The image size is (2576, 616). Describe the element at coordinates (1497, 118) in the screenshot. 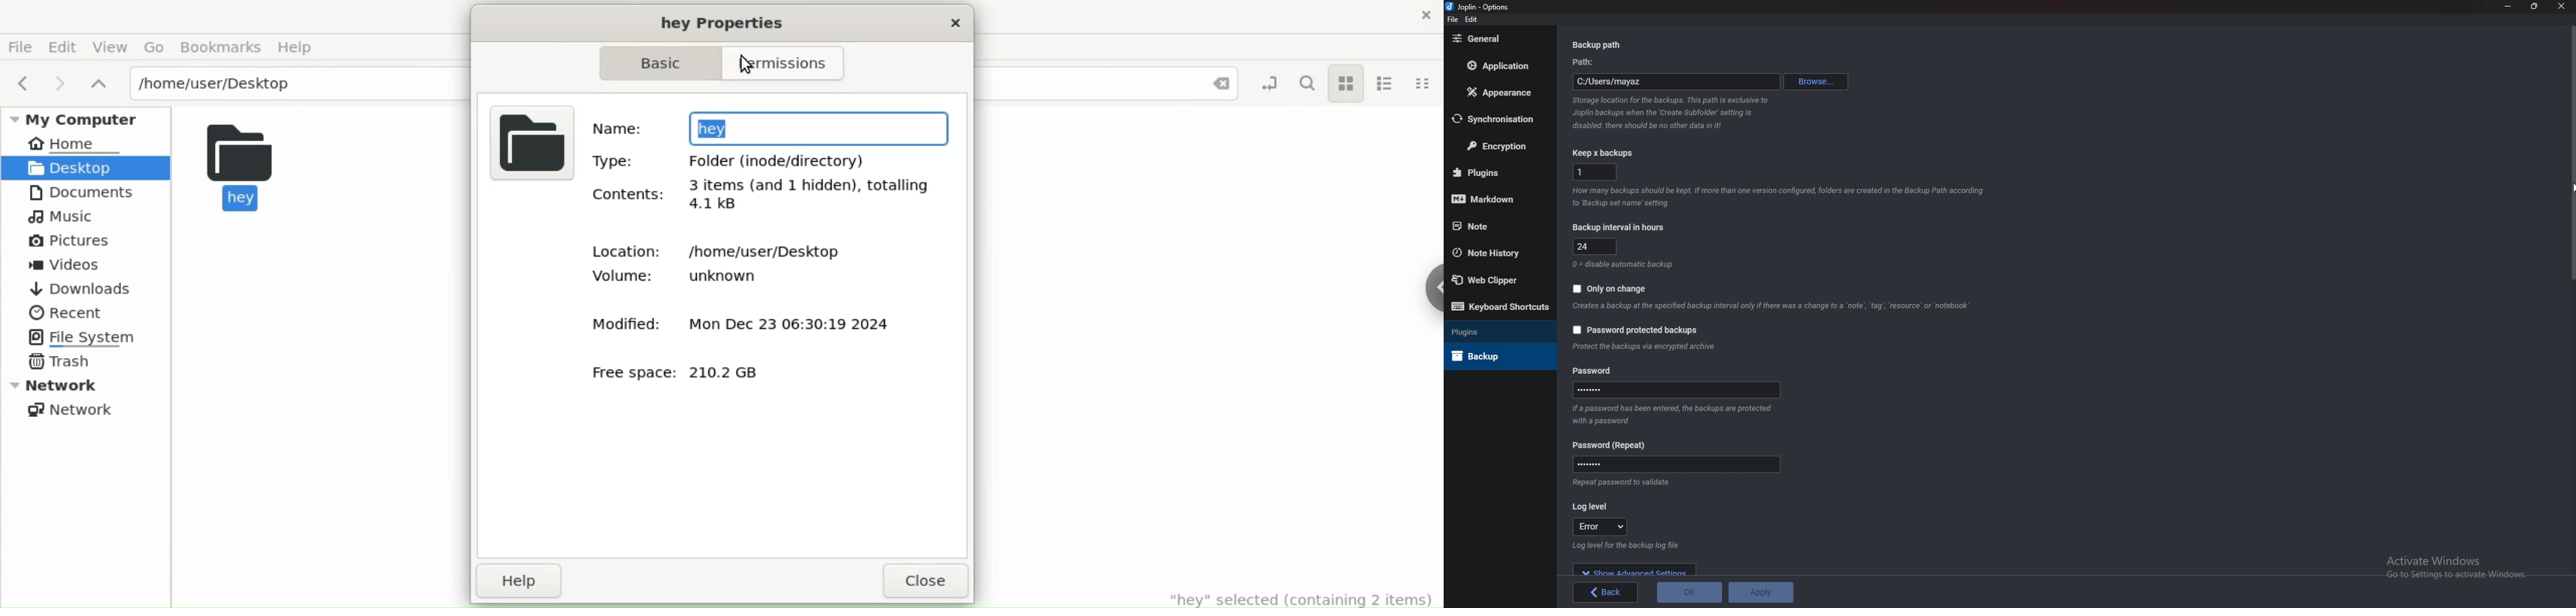

I see `Synchronization` at that location.